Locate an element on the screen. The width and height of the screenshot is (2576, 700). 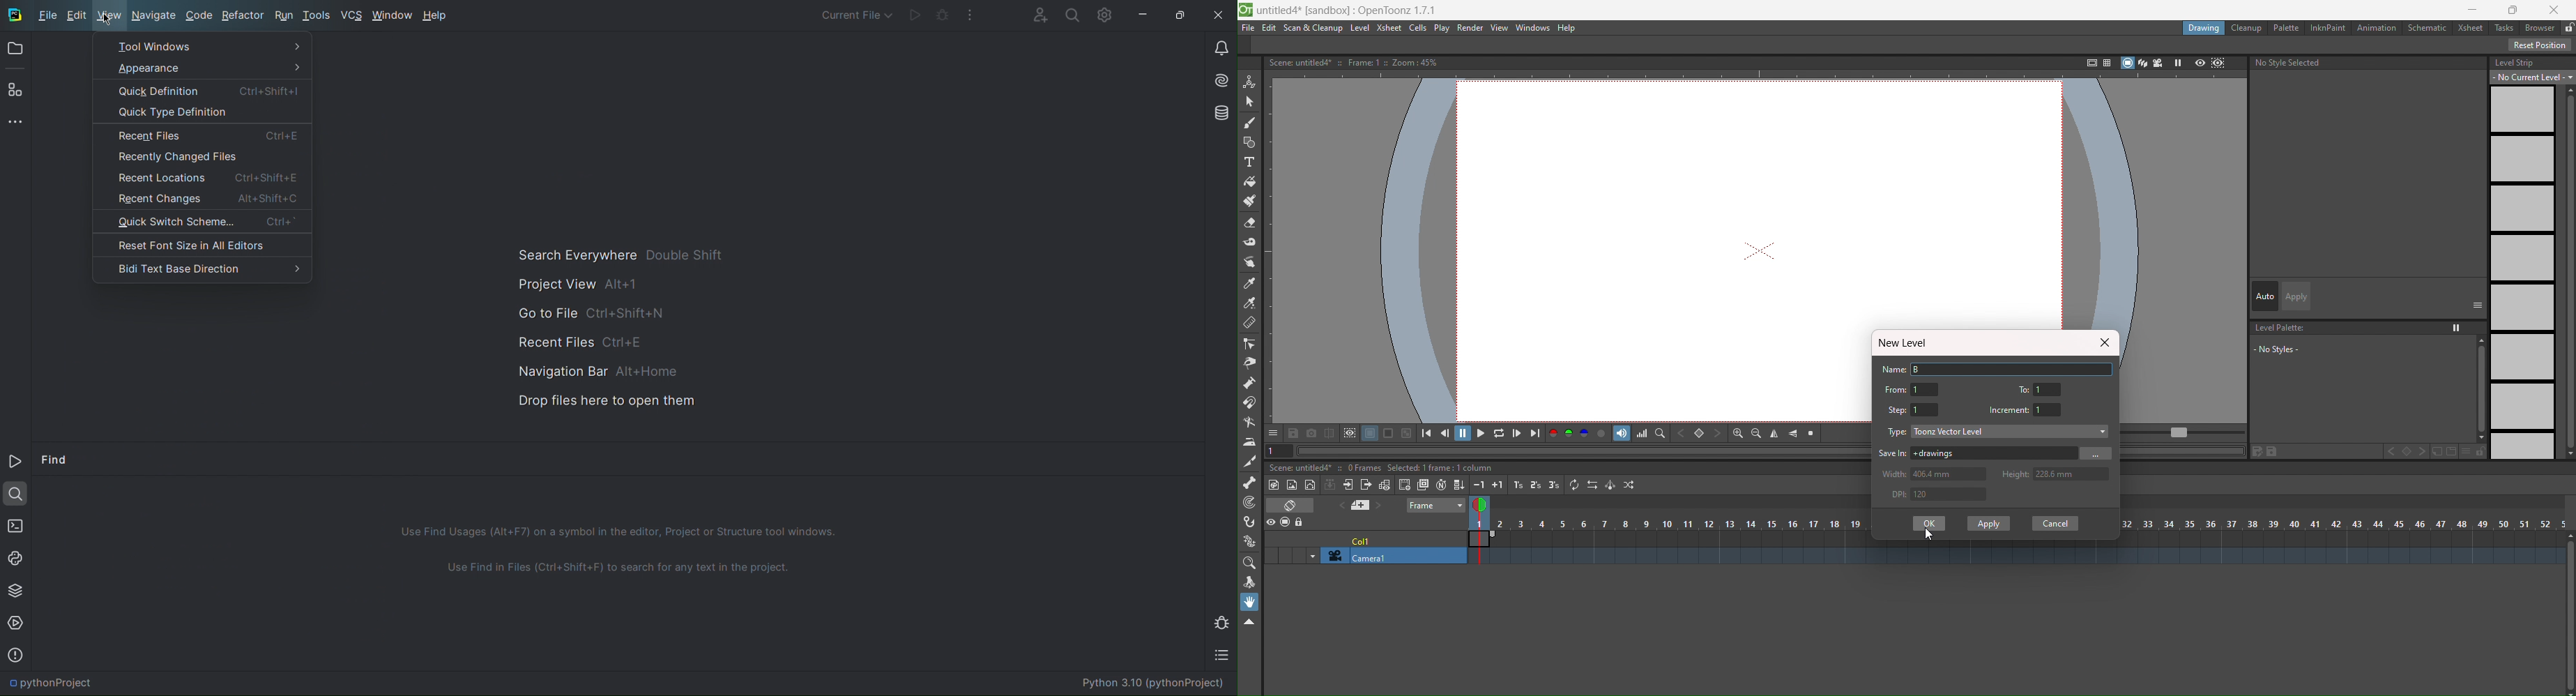
b is located at coordinates (2540, 27).